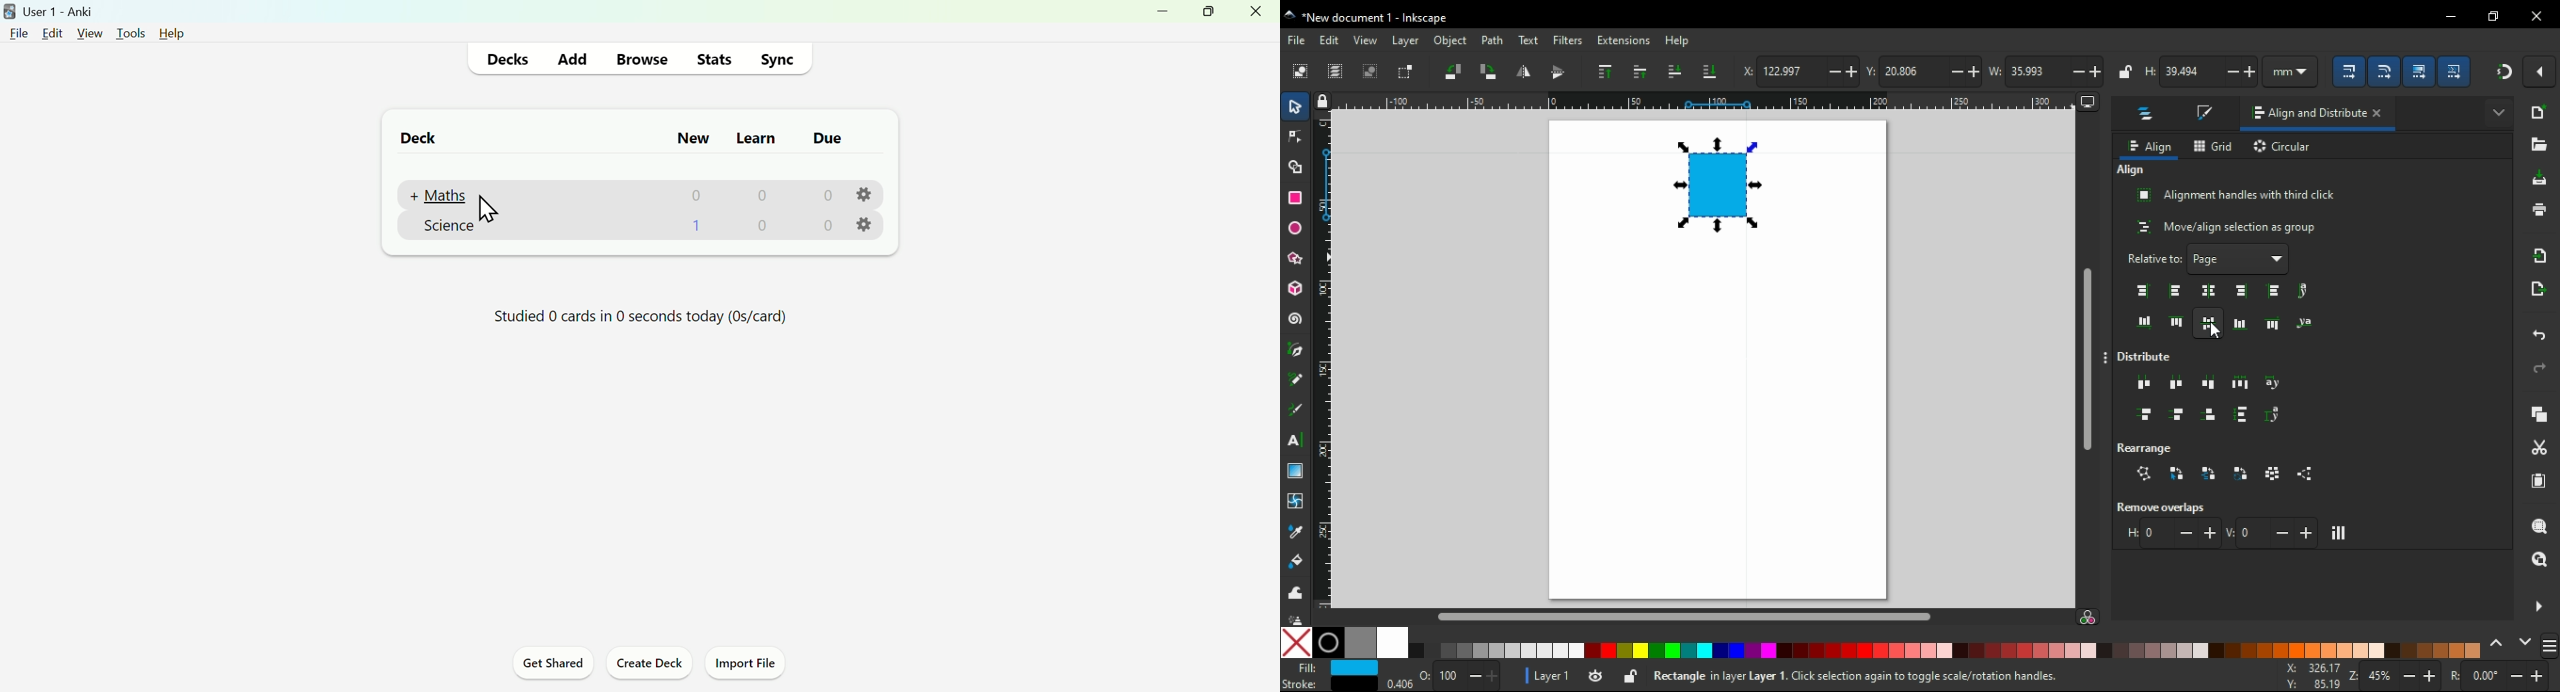  Describe the element at coordinates (639, 61) in the screenshot. I see `Browse` at that location.